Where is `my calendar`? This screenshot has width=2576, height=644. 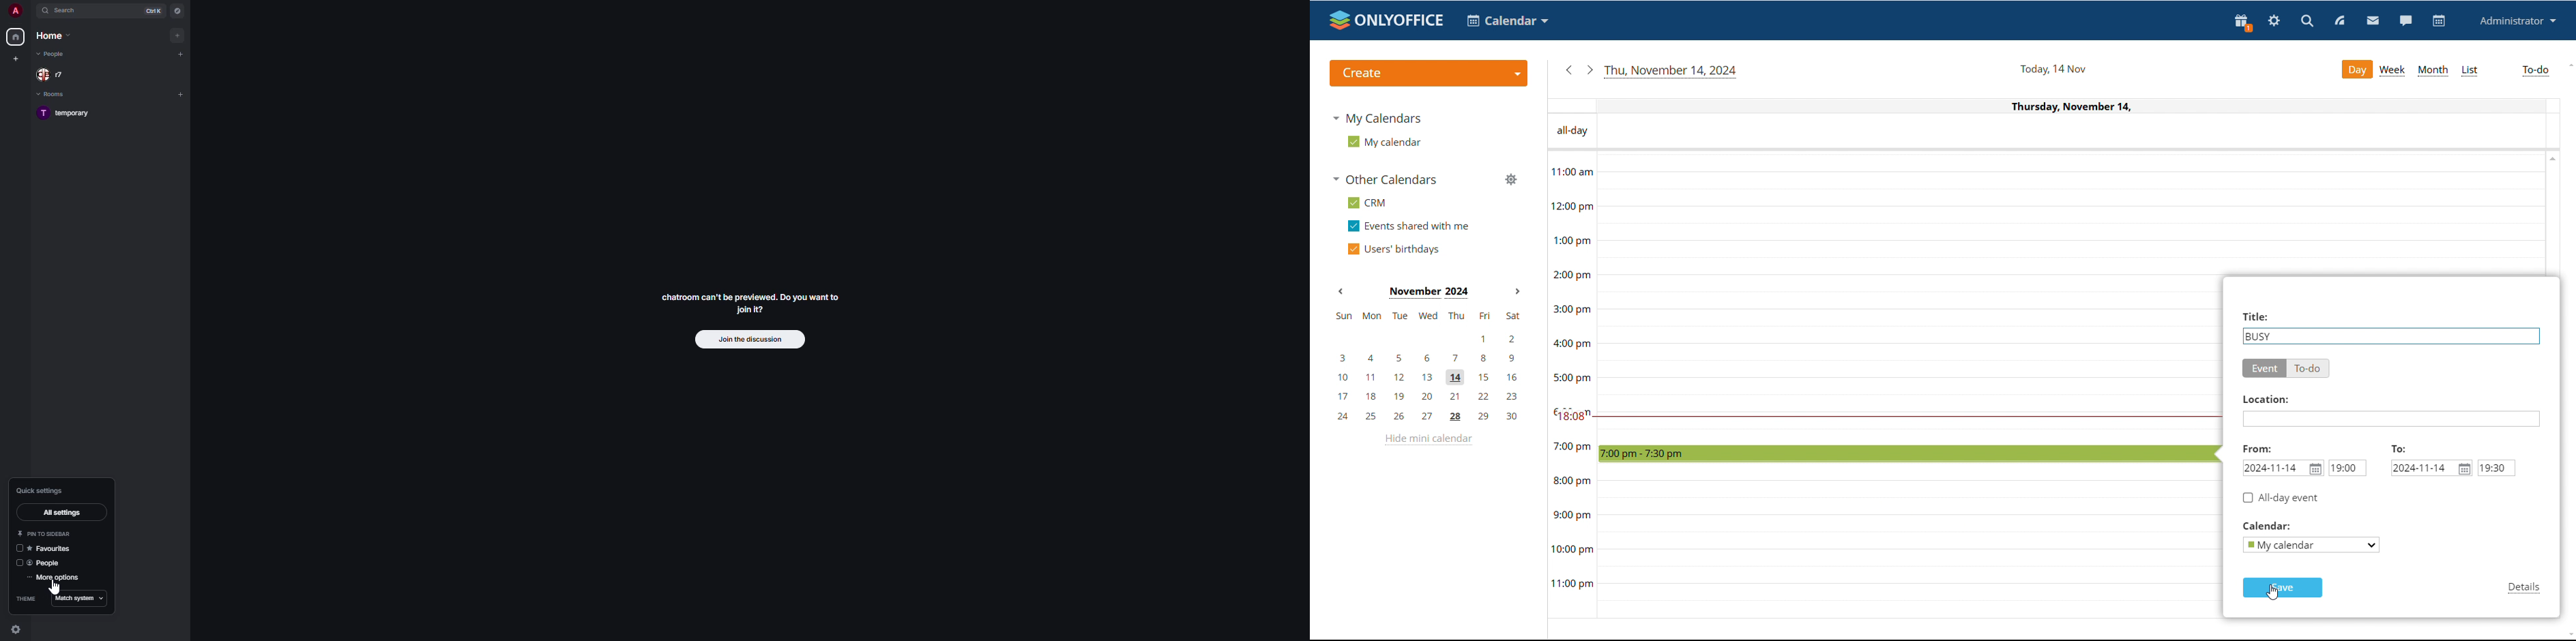
my calendar is located at coordinates (1384, 142).